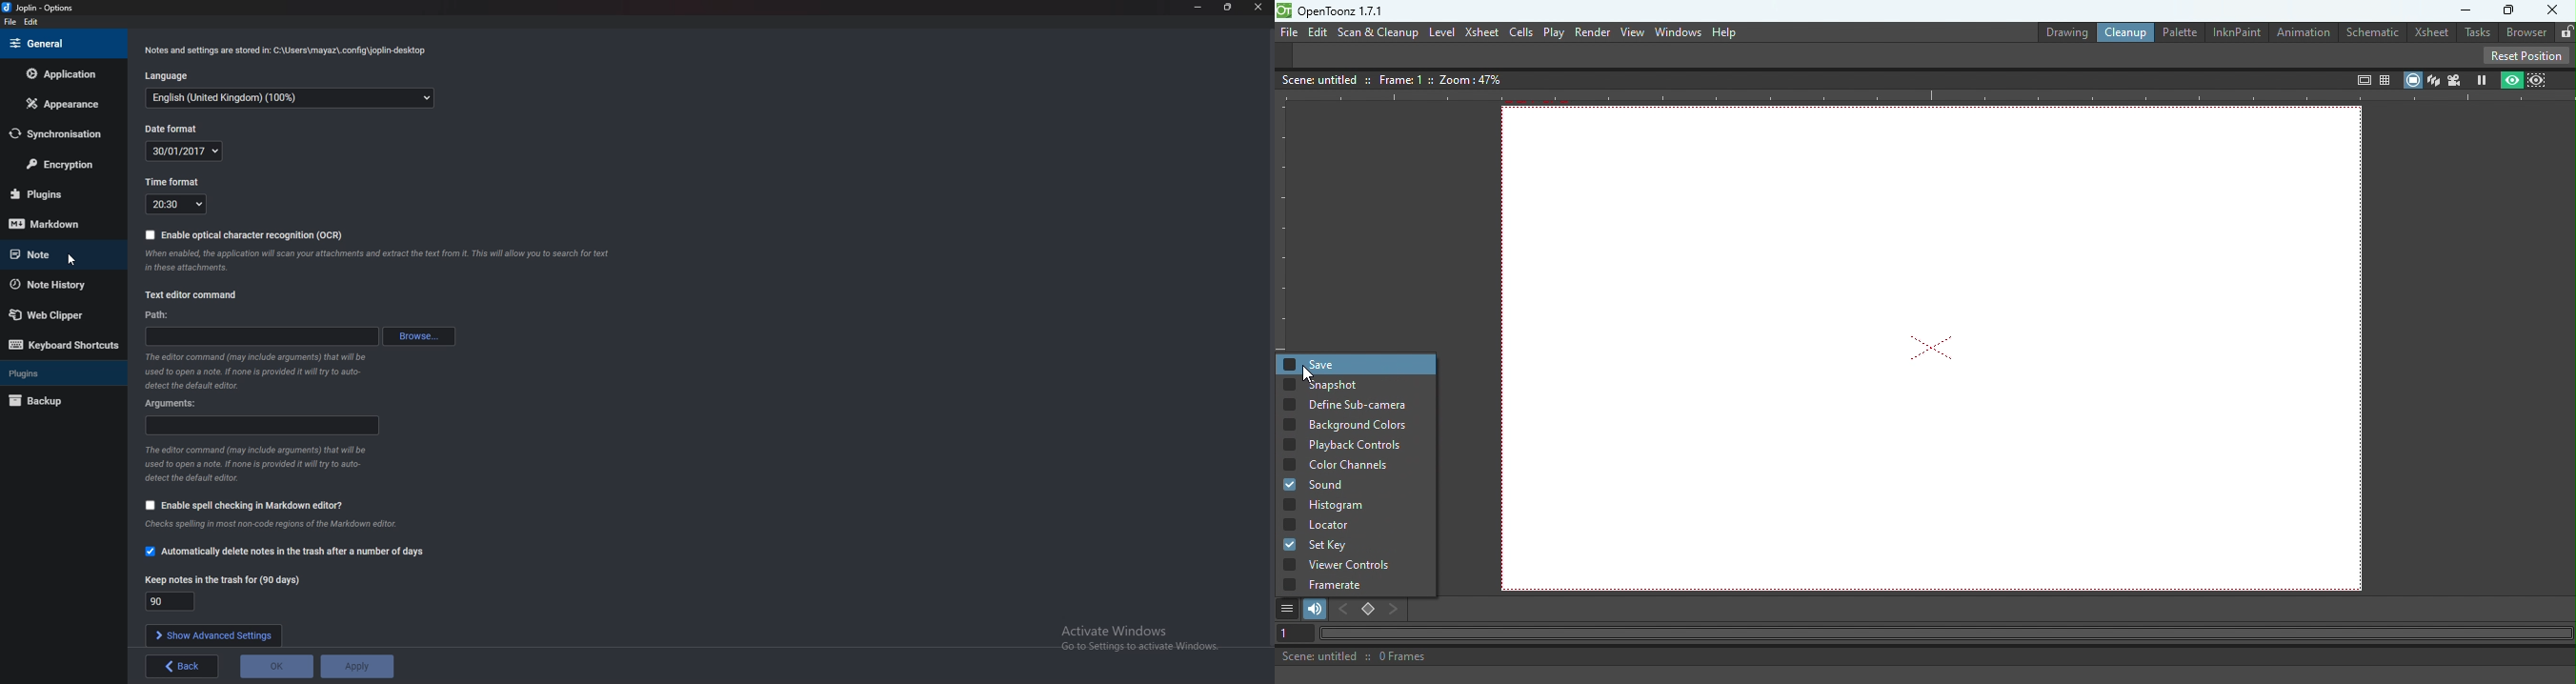  What do you see at coordinates (1554, 32) in the screenshot?
I see `Play` at bounding box center [1554, 32].